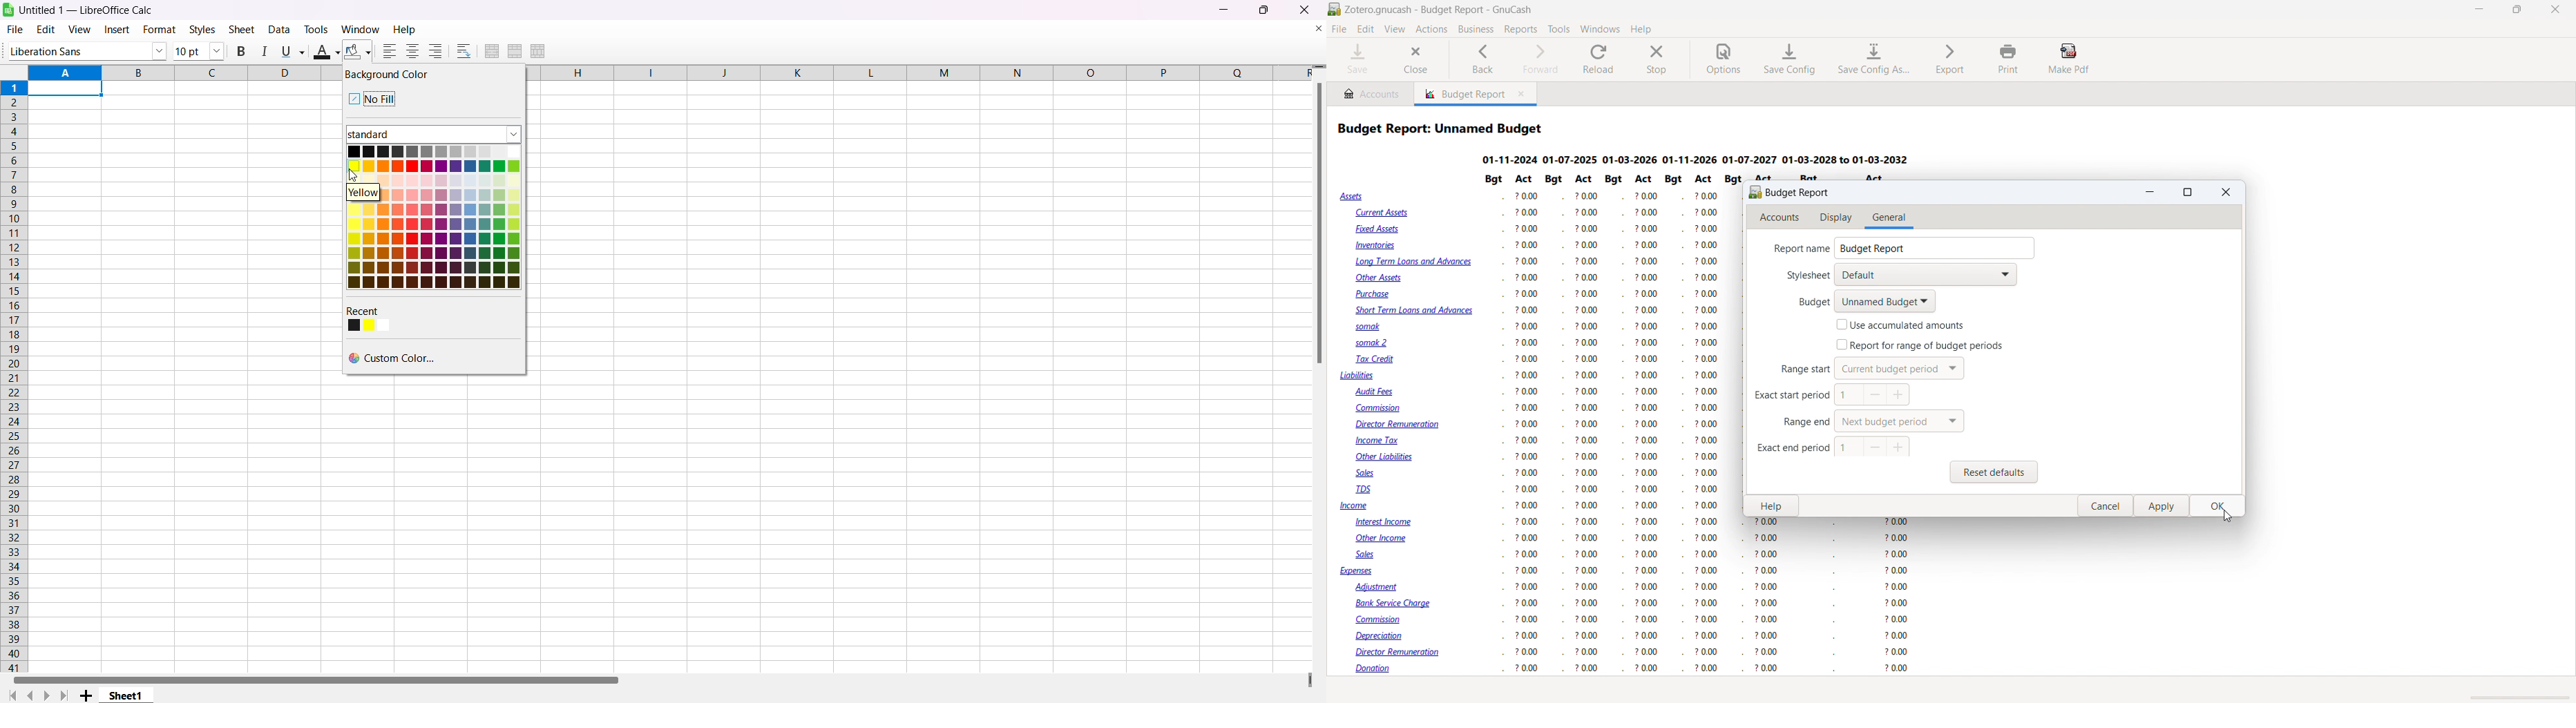 This screenshot has height=728, width=2576. What do you see at coordinates (388, 52) in the screenshot?
I see `left aligned` at bounding box center [388, 52].